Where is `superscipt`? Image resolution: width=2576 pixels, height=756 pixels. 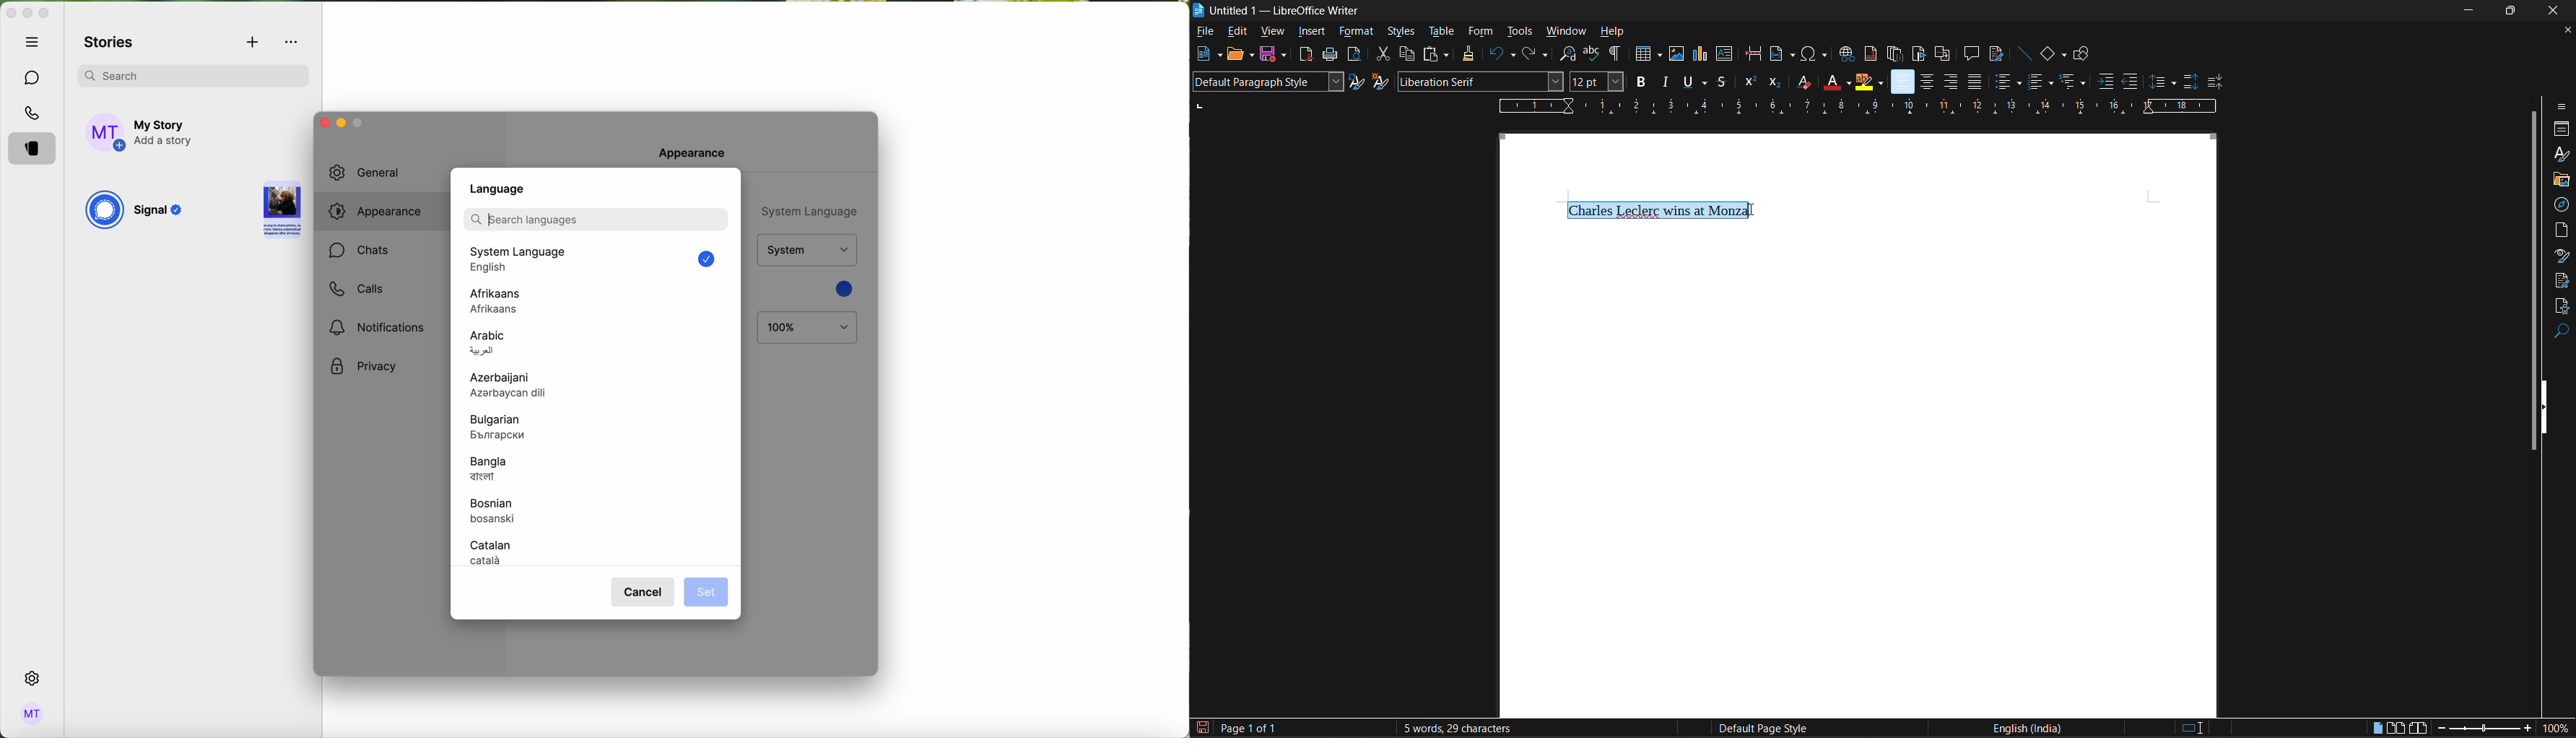 superscipt is located at coordinates (1749, 82).